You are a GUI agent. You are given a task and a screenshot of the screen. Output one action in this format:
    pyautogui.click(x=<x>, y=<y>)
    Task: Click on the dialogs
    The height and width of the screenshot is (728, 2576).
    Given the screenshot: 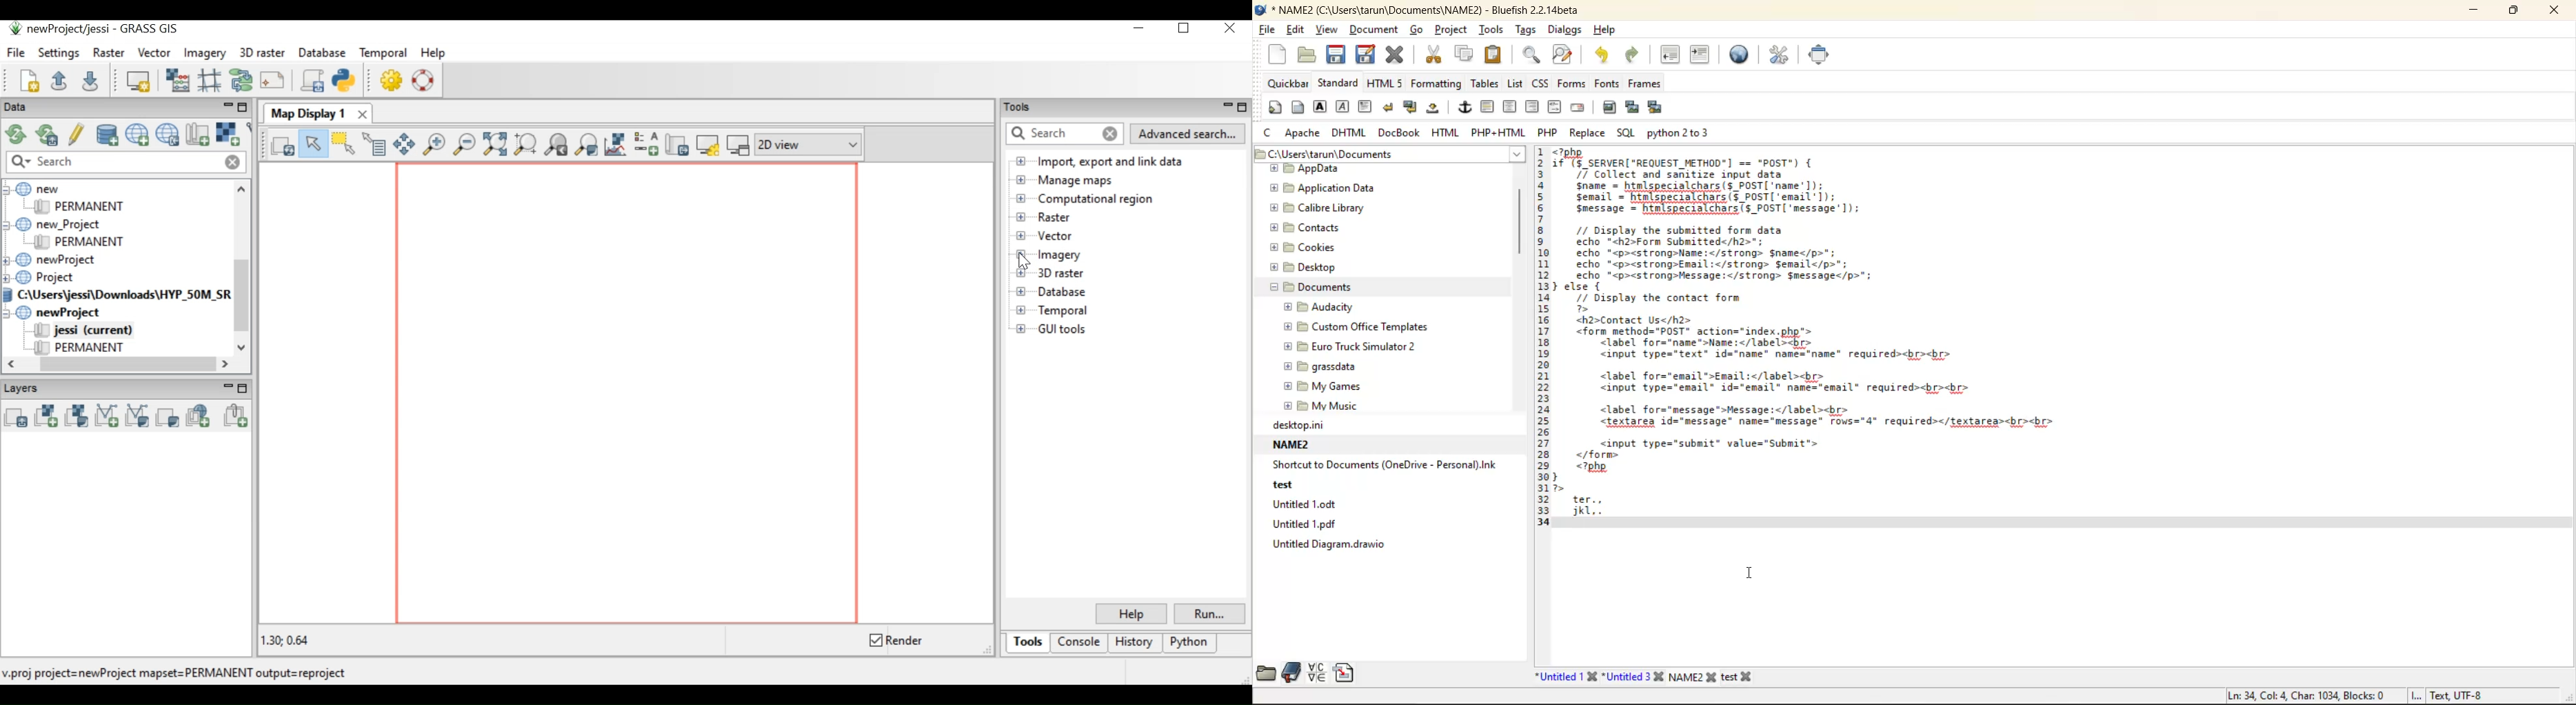 What is the action you would take?
    pyautogui.click(x=1564, y=32)
    